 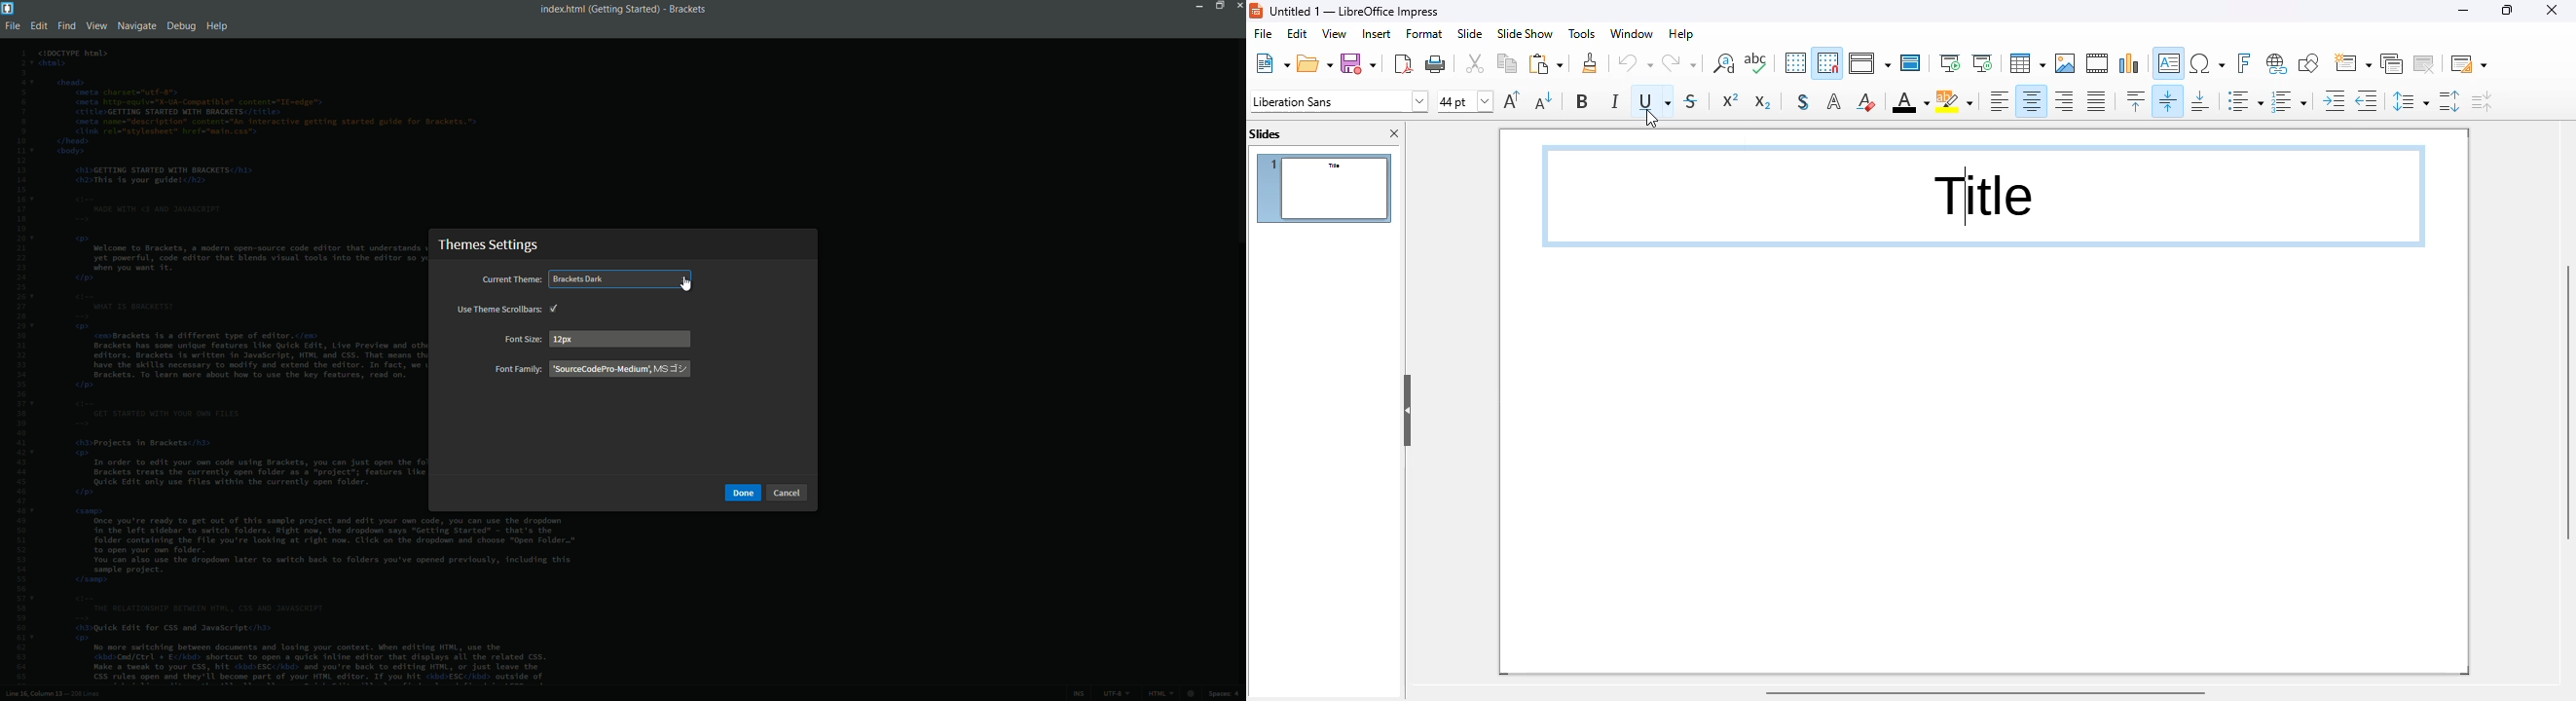 What do you see at coordinates (555, 309) in the screenshot?
I see `check` at bounding box center [555, 309].